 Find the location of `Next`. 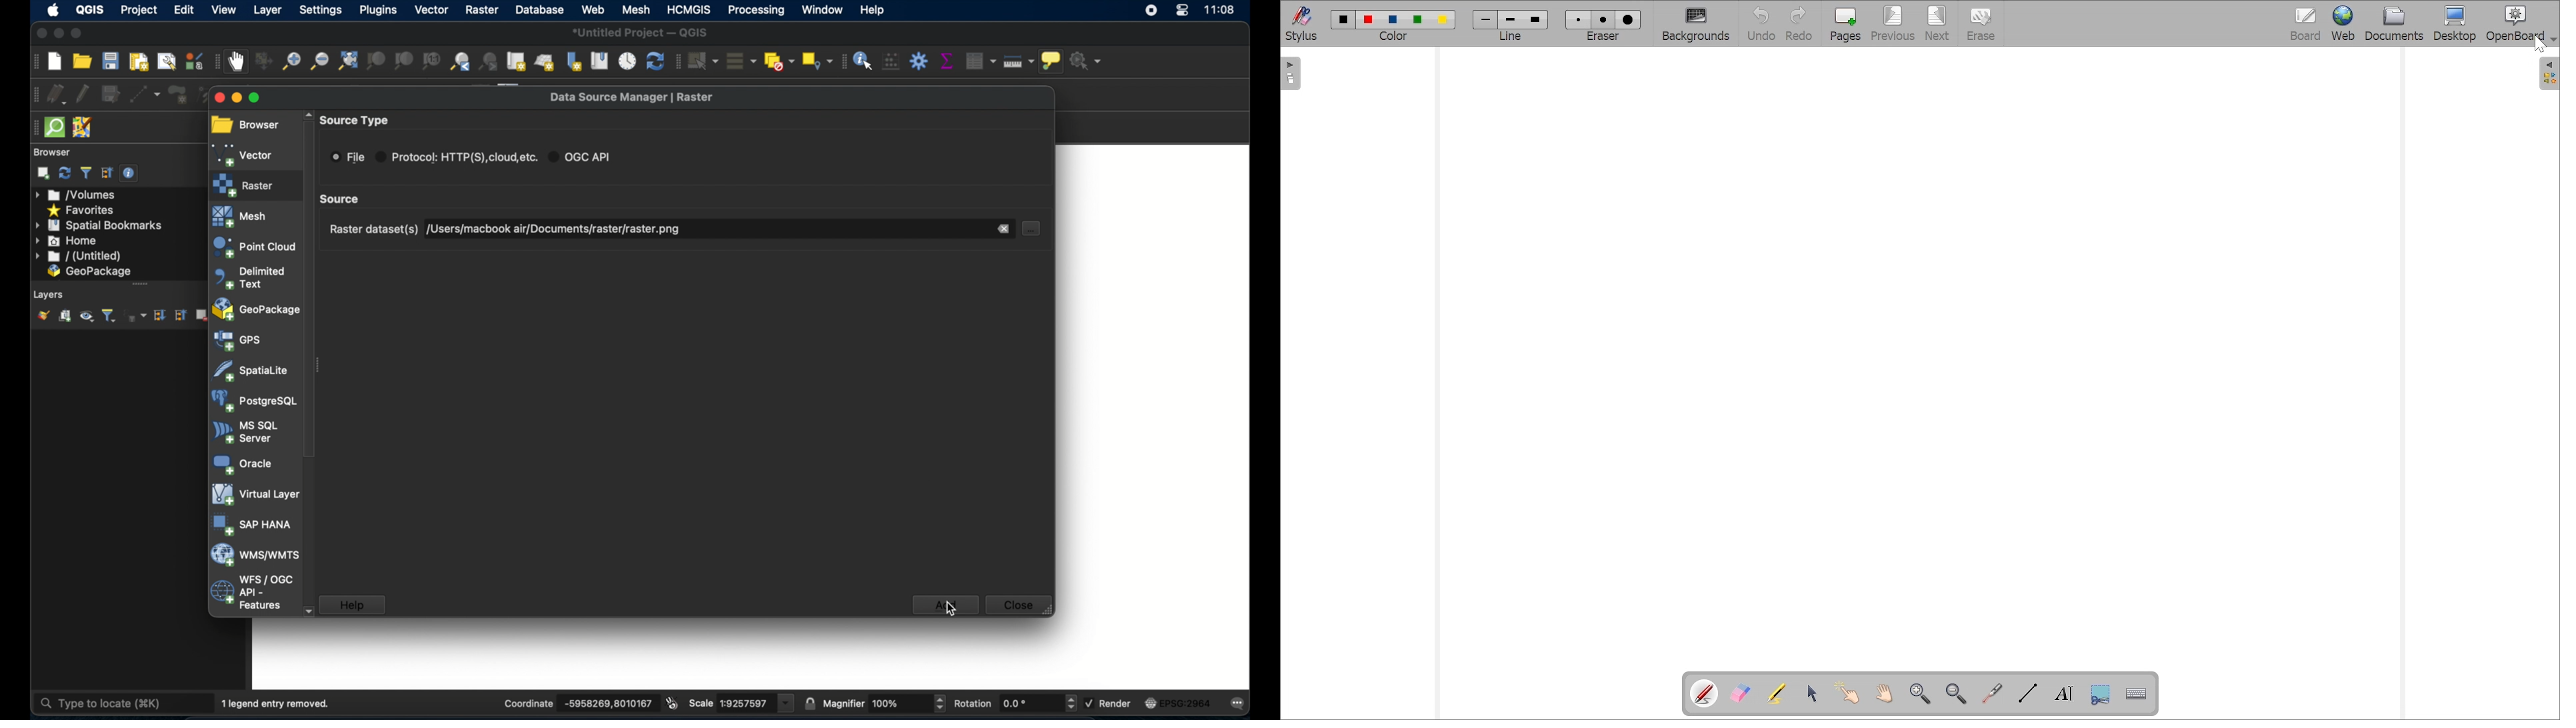

Next is located at coordinates (1938, 24).